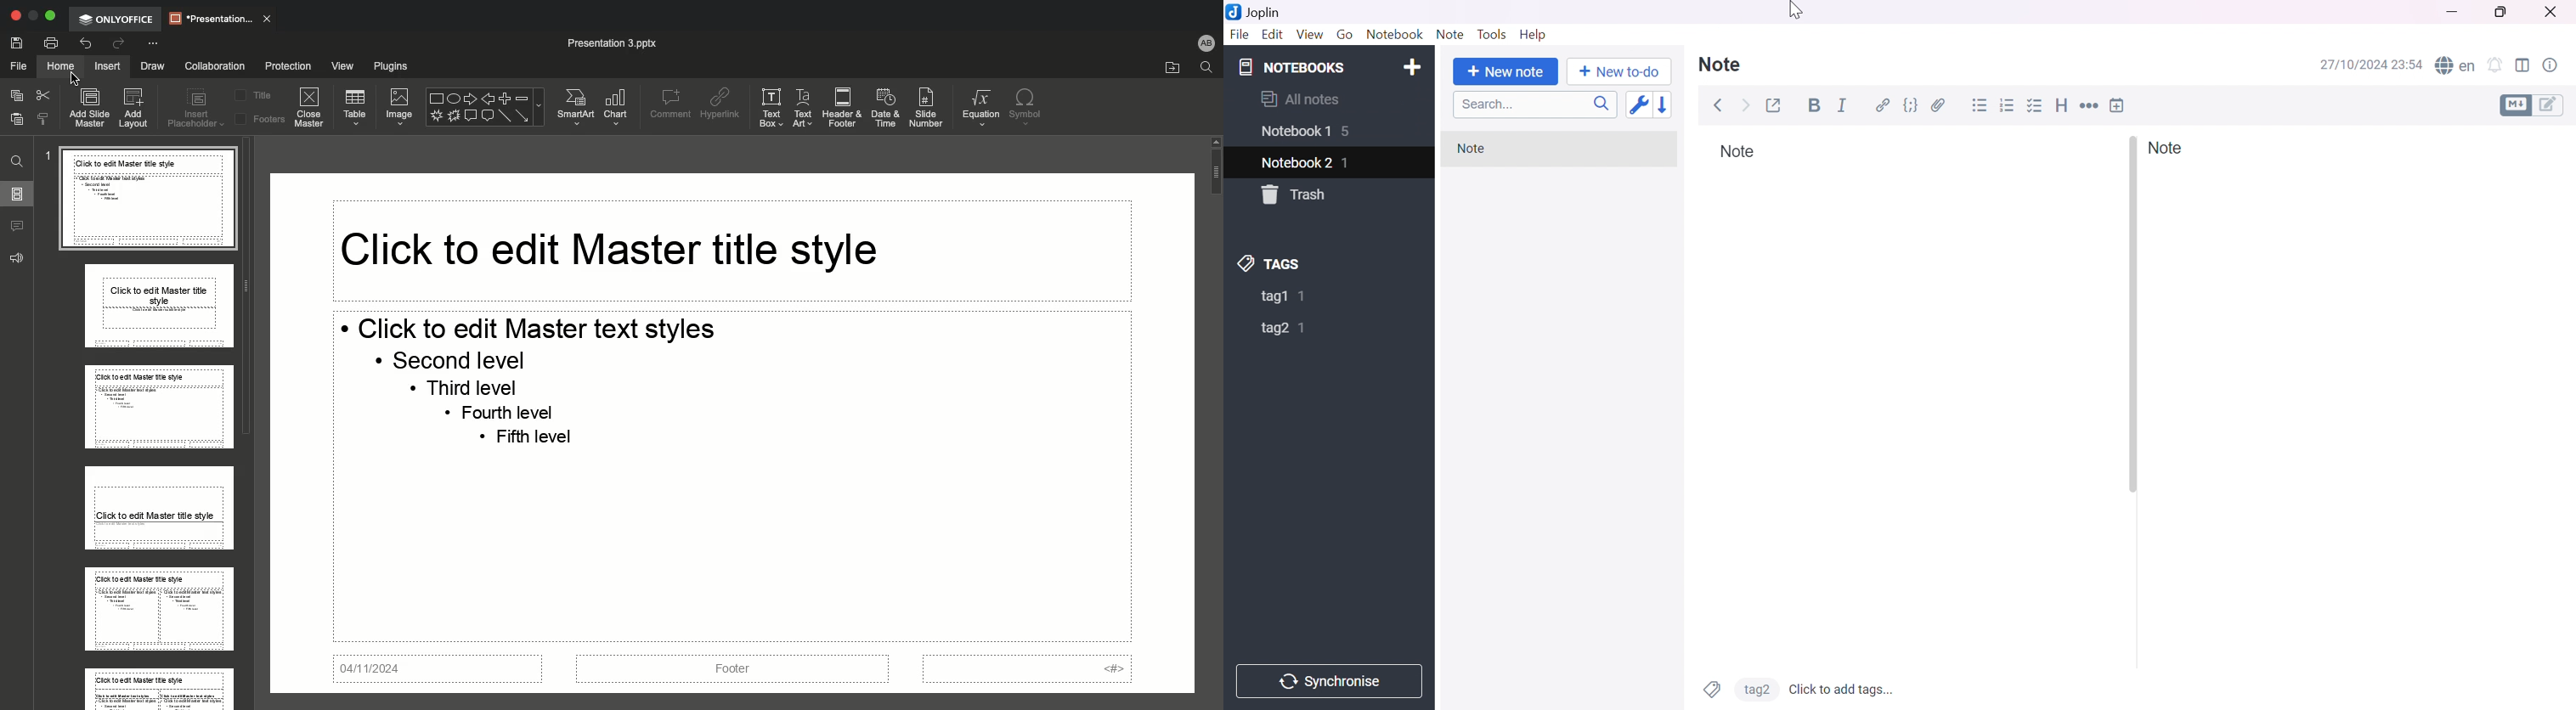  What do you see at coordinates (1745, 106) in the screenshot?
I see `Forward` at bounding box center [1745, 106].